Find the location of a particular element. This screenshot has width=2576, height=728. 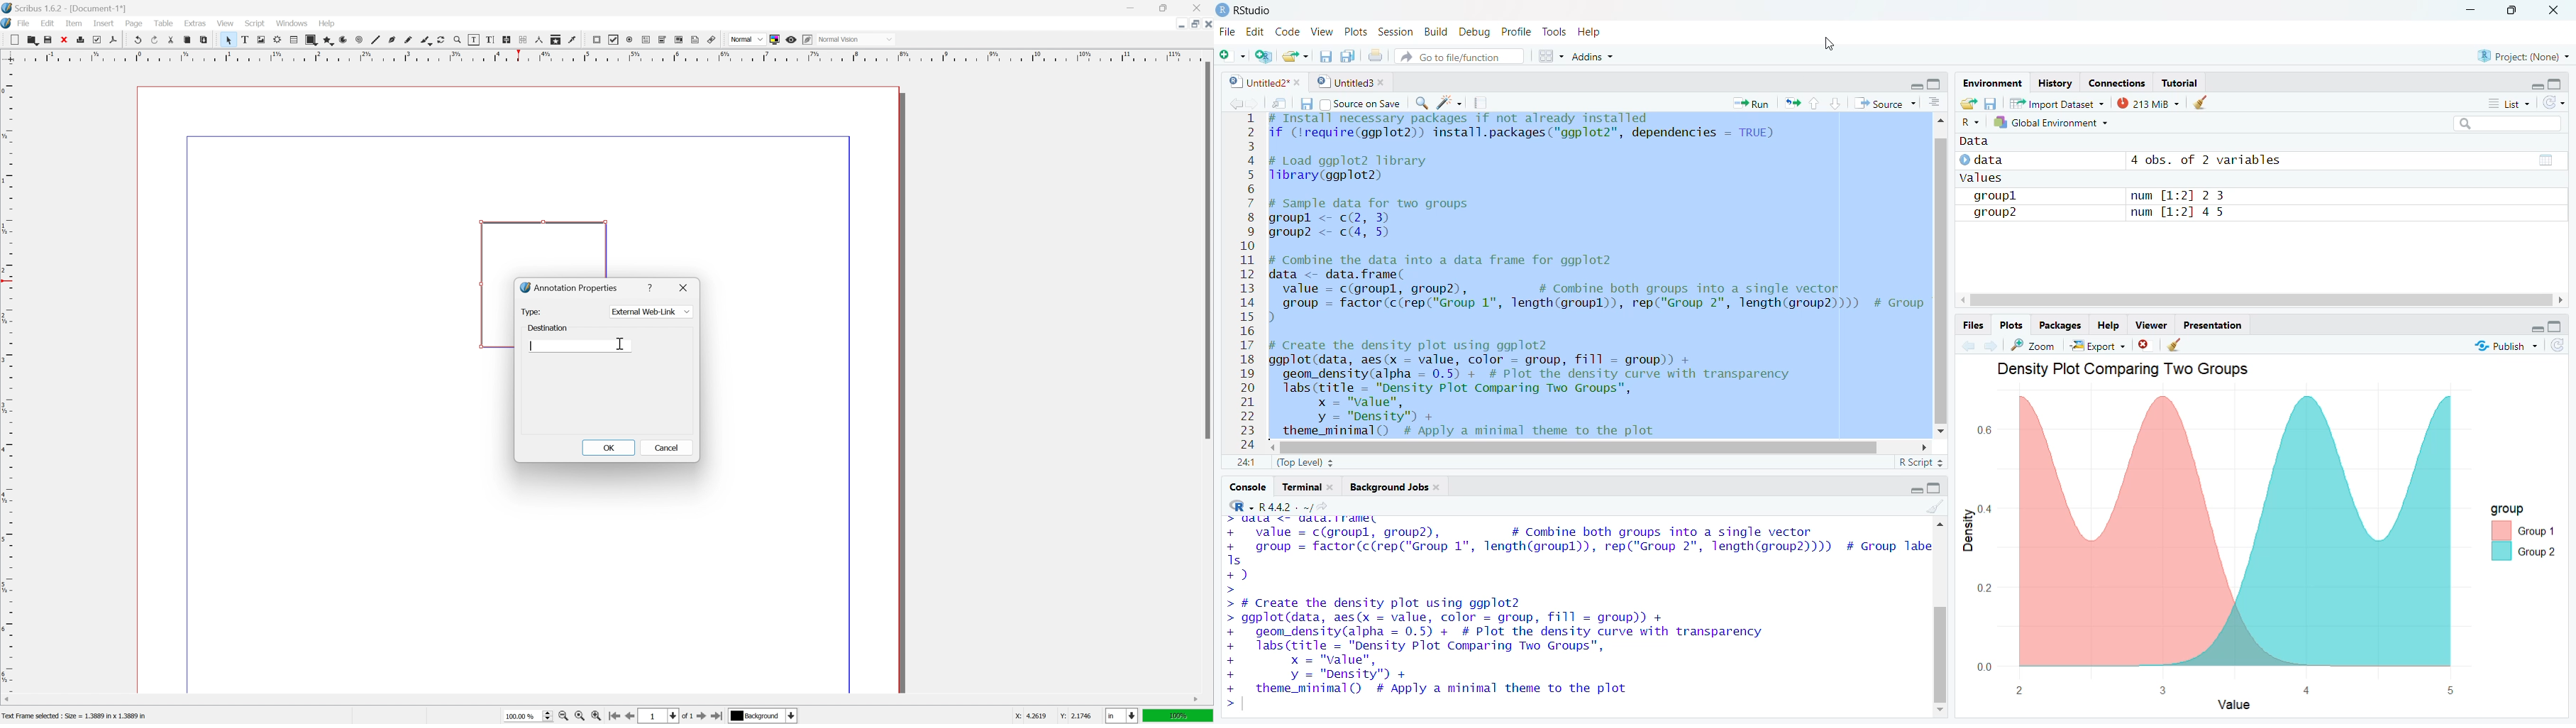

values is located at coordinates (1990, 179).